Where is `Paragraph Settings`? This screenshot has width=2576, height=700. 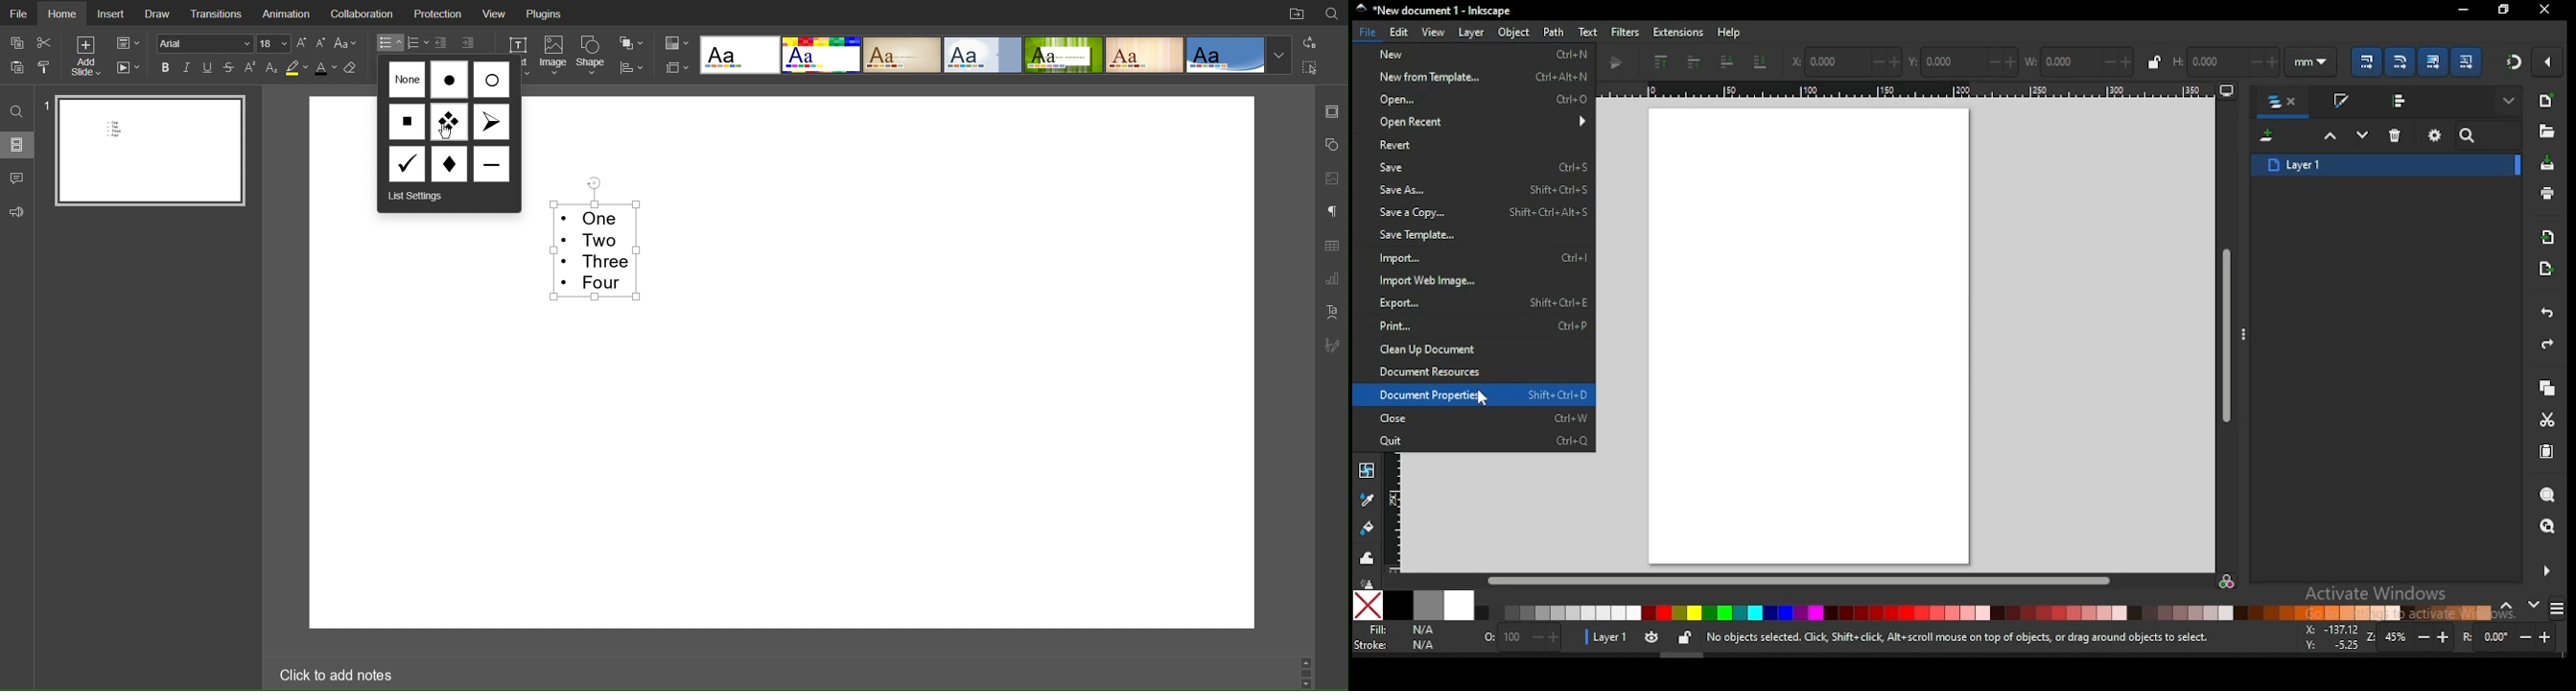 Paragraph Settings is located at coordinates (1331, 211).